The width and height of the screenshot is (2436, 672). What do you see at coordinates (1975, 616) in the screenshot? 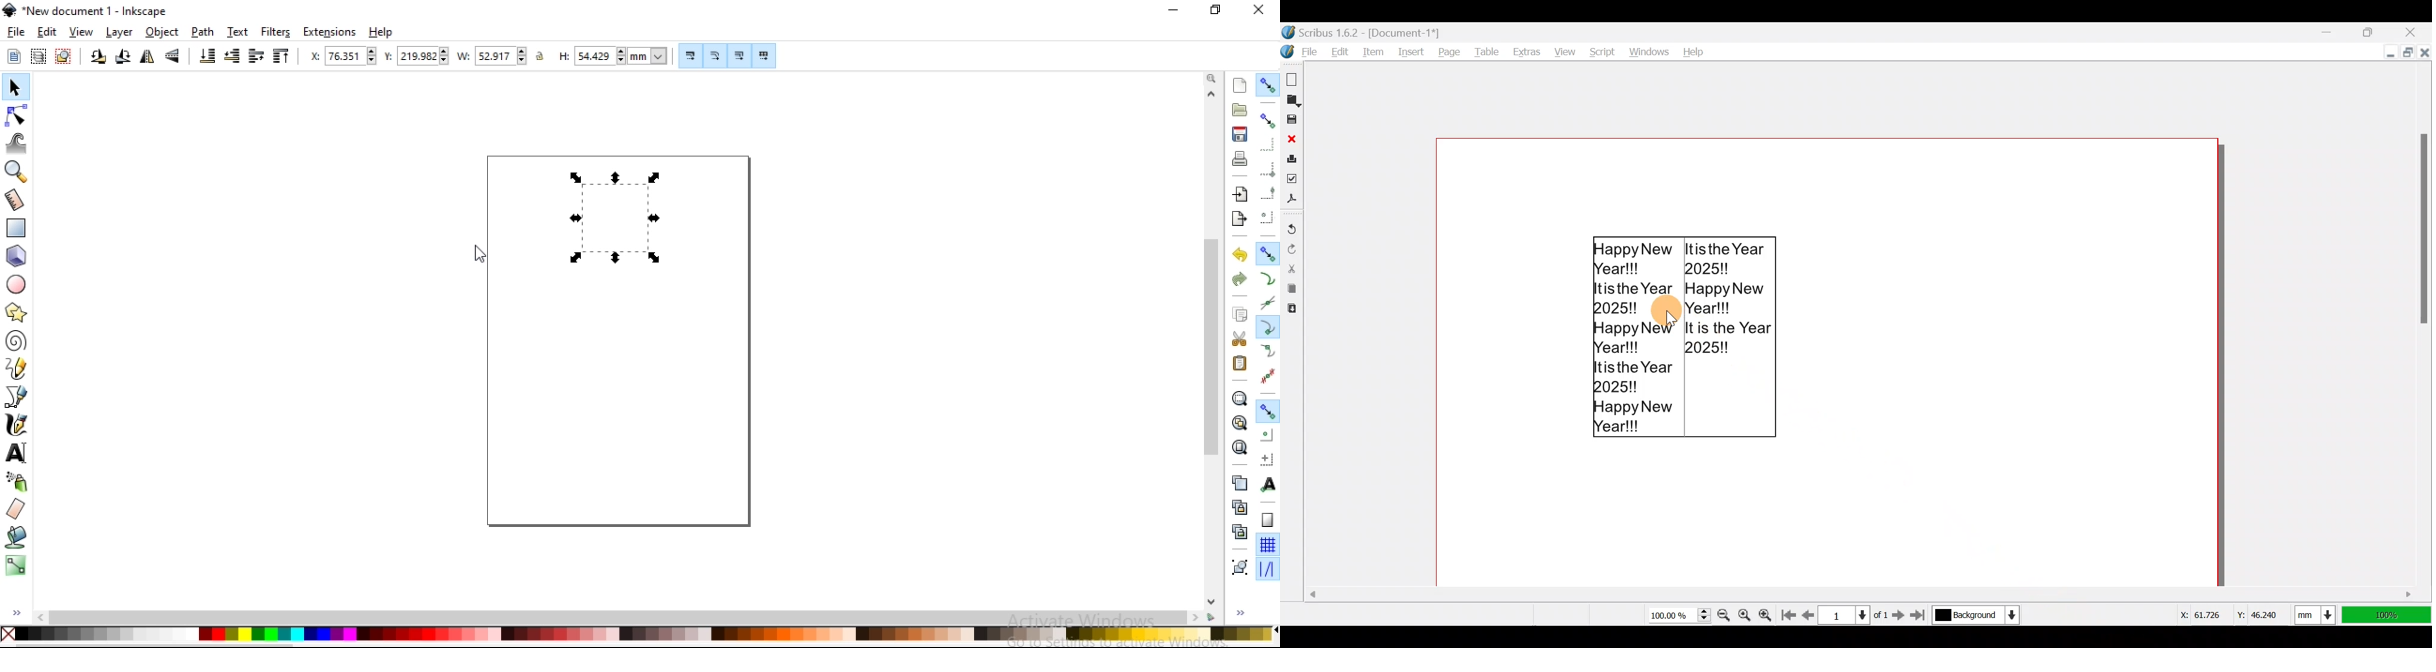
I see `Select current layer` at bounding box center [1975, 616].